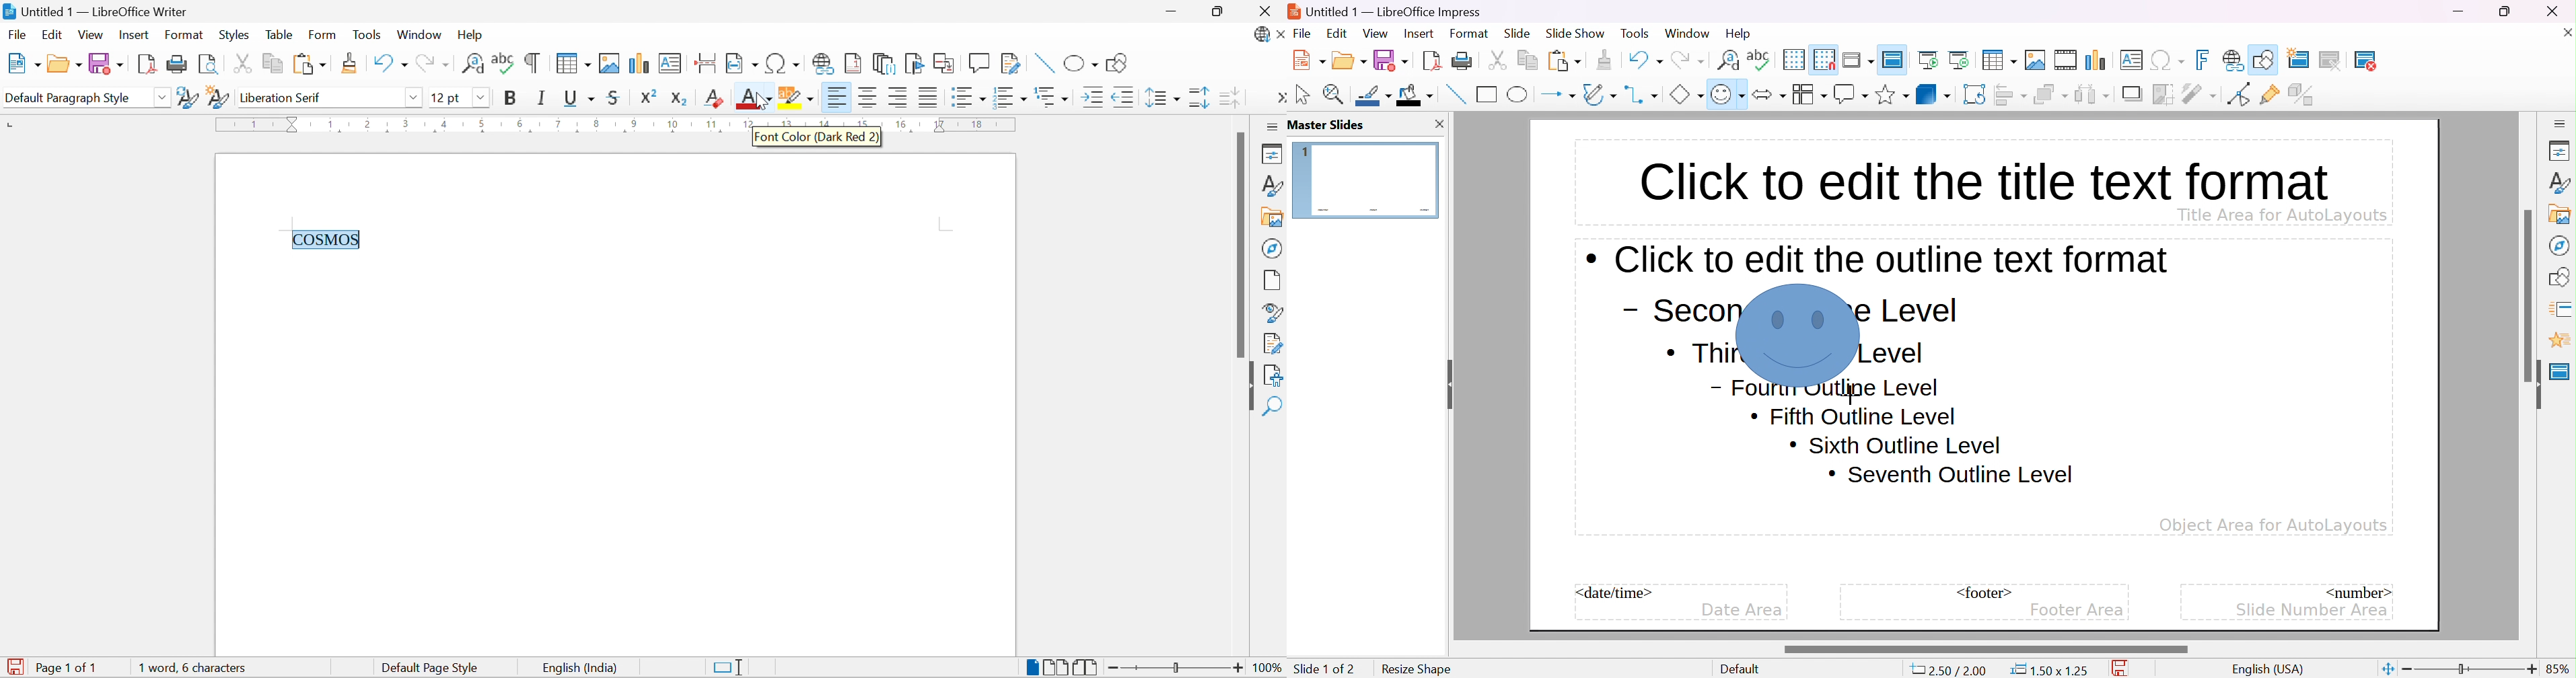 Image resolution: width=2576 pixels, height=700 pixels. What do you see at coordinates (1112, 667) in the screenshot?
I see `Zoom Out` at bounding box center [1112, 667].